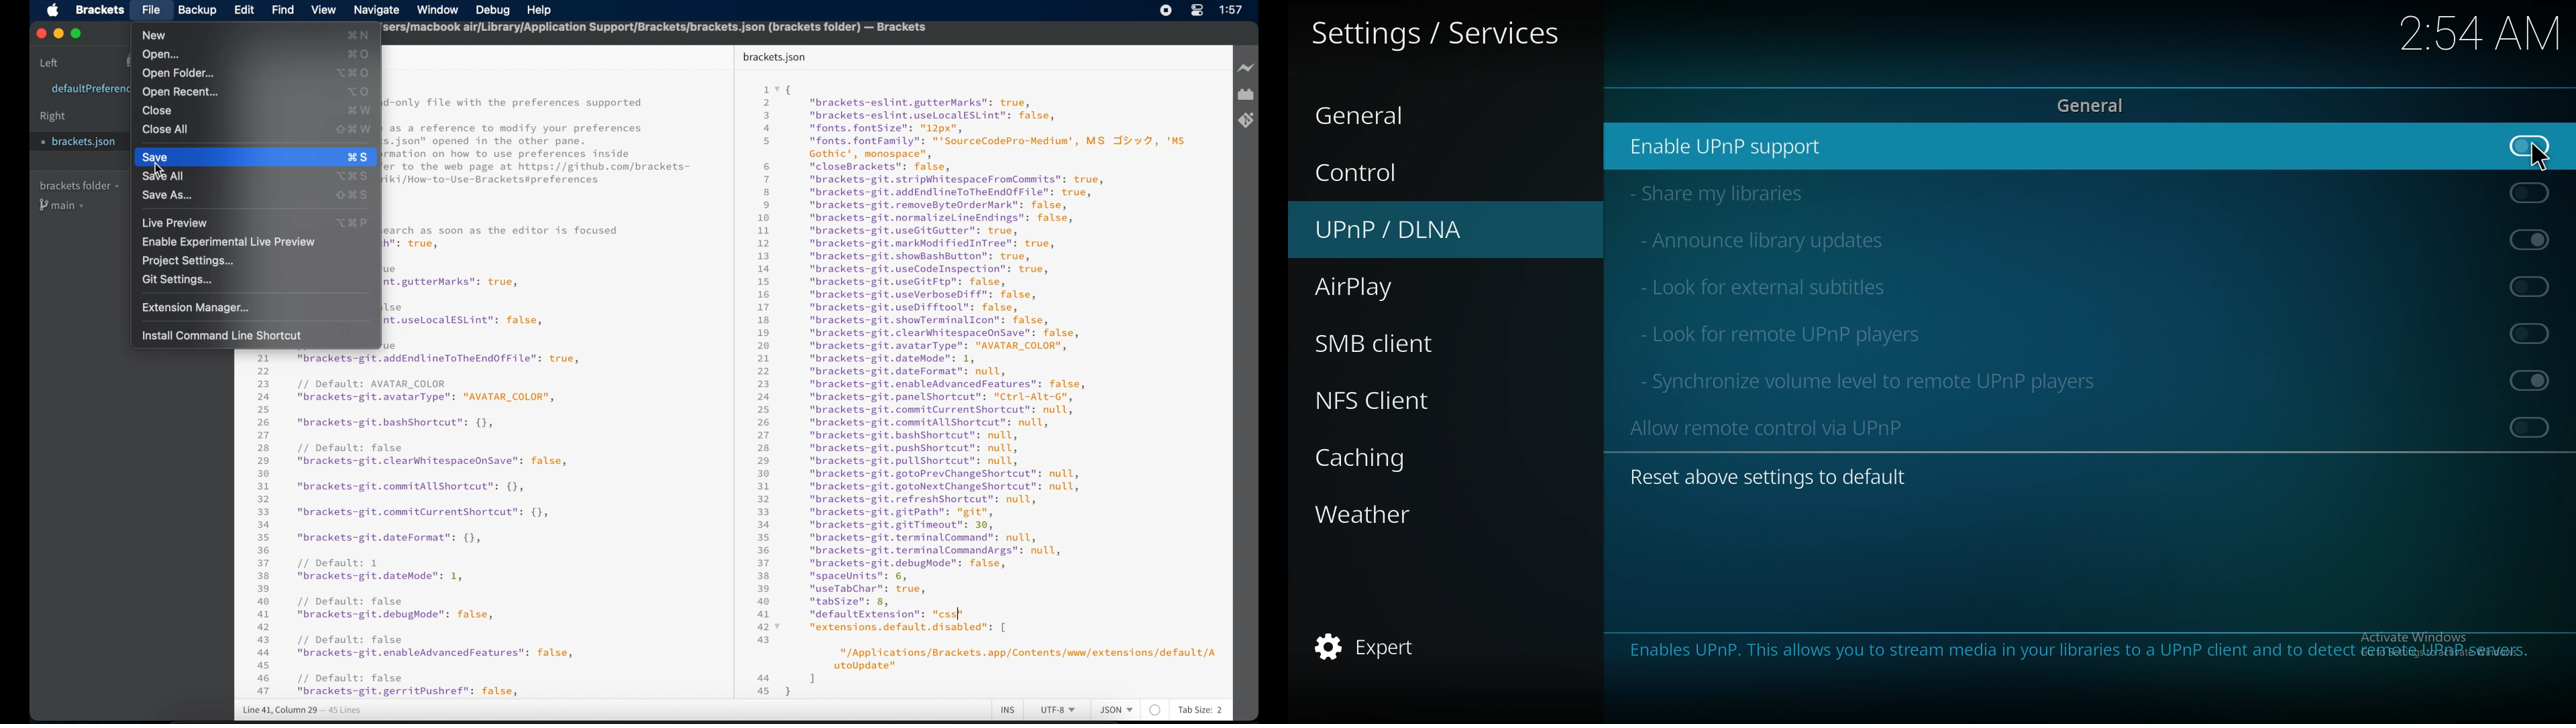  I want to click on save as, so click(168, 194).